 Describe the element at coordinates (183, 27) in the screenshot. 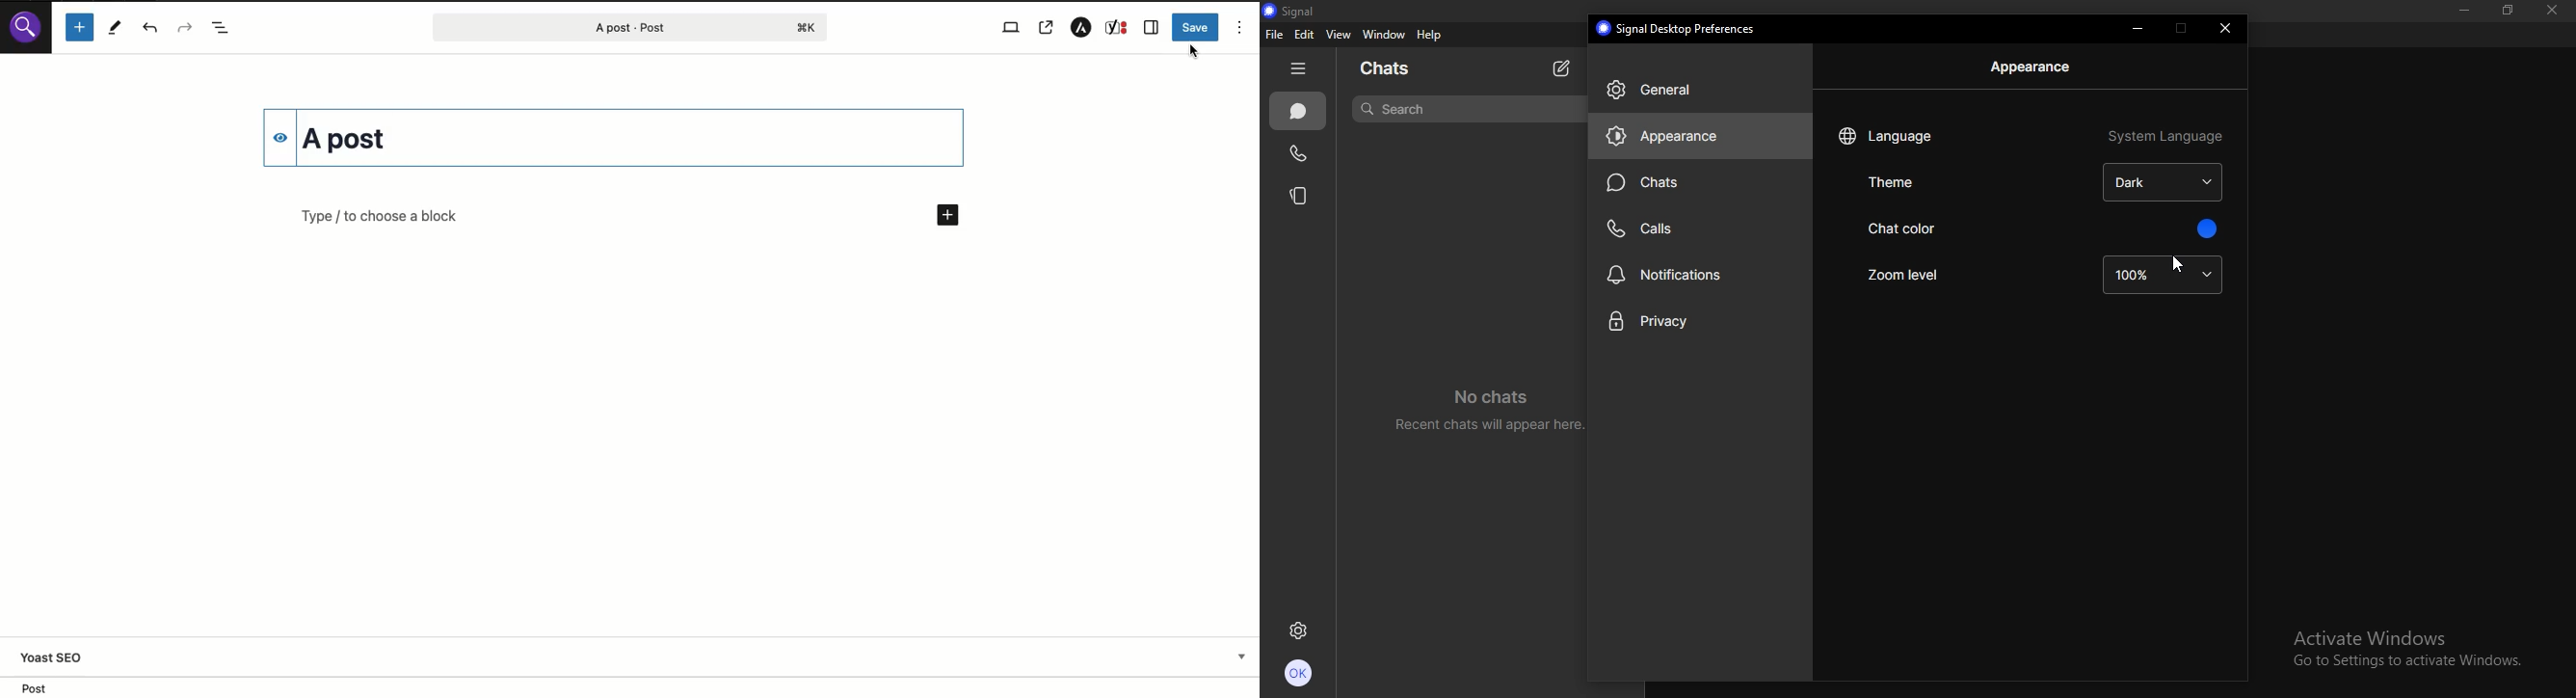

I see `Redo` at that location.